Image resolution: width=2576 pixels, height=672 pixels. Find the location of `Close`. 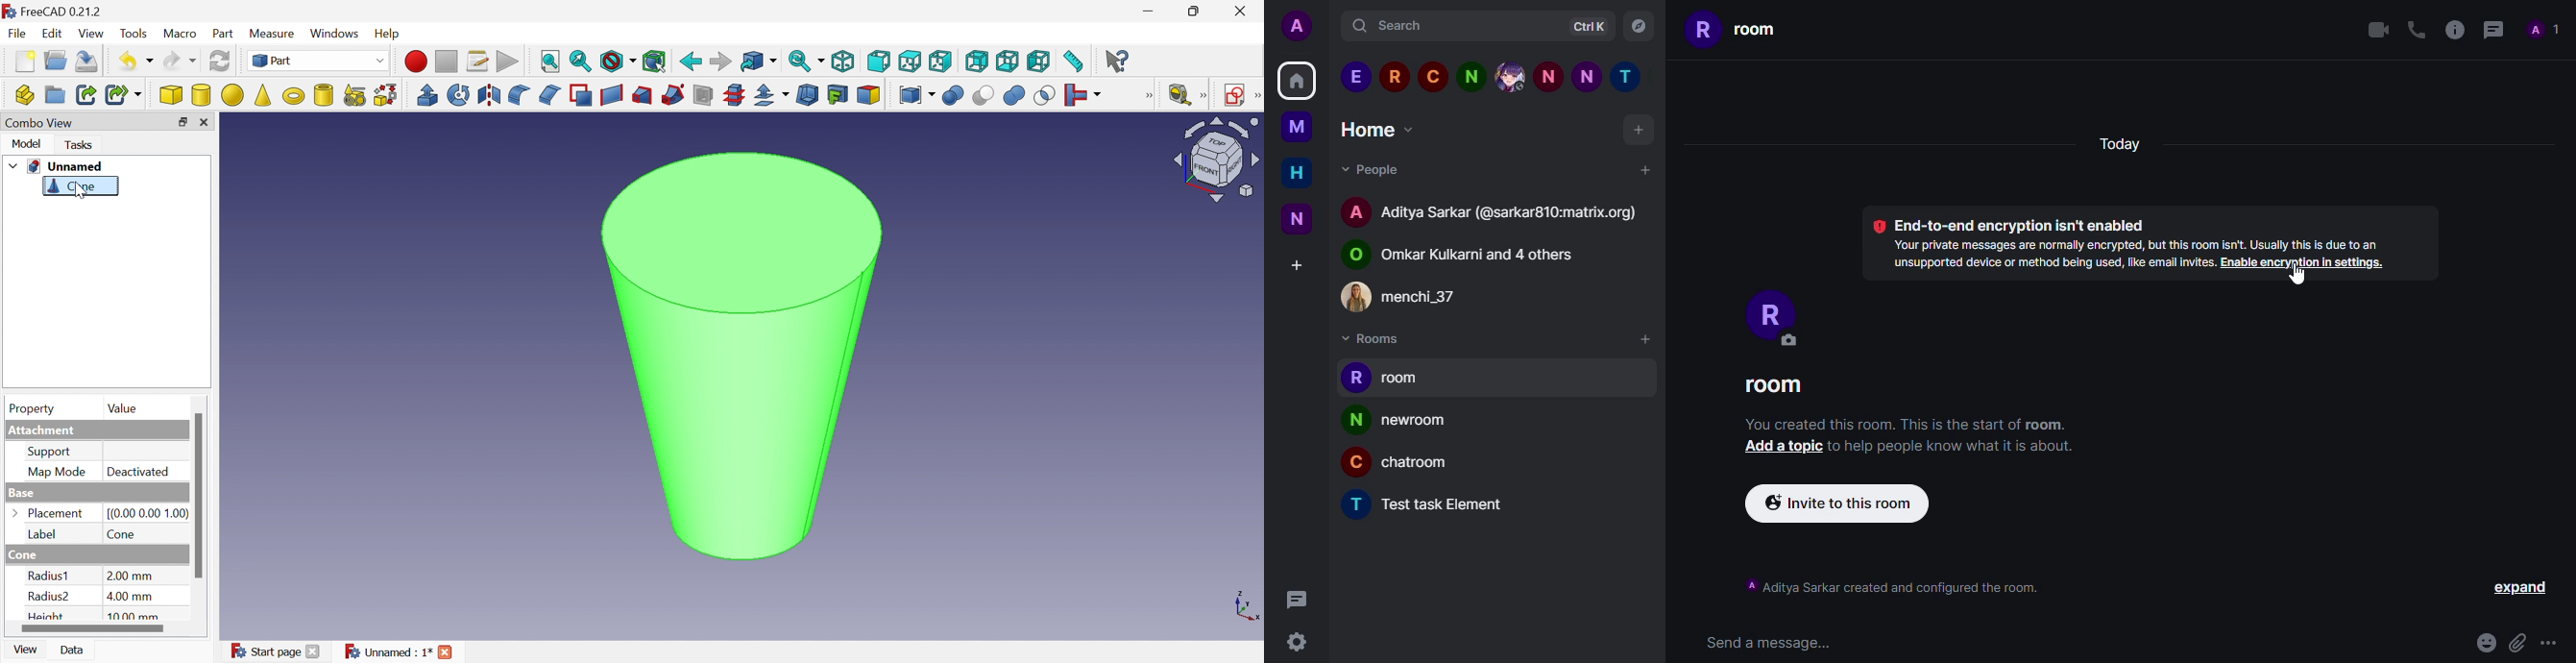

Close is located at coordinates (446, 654).